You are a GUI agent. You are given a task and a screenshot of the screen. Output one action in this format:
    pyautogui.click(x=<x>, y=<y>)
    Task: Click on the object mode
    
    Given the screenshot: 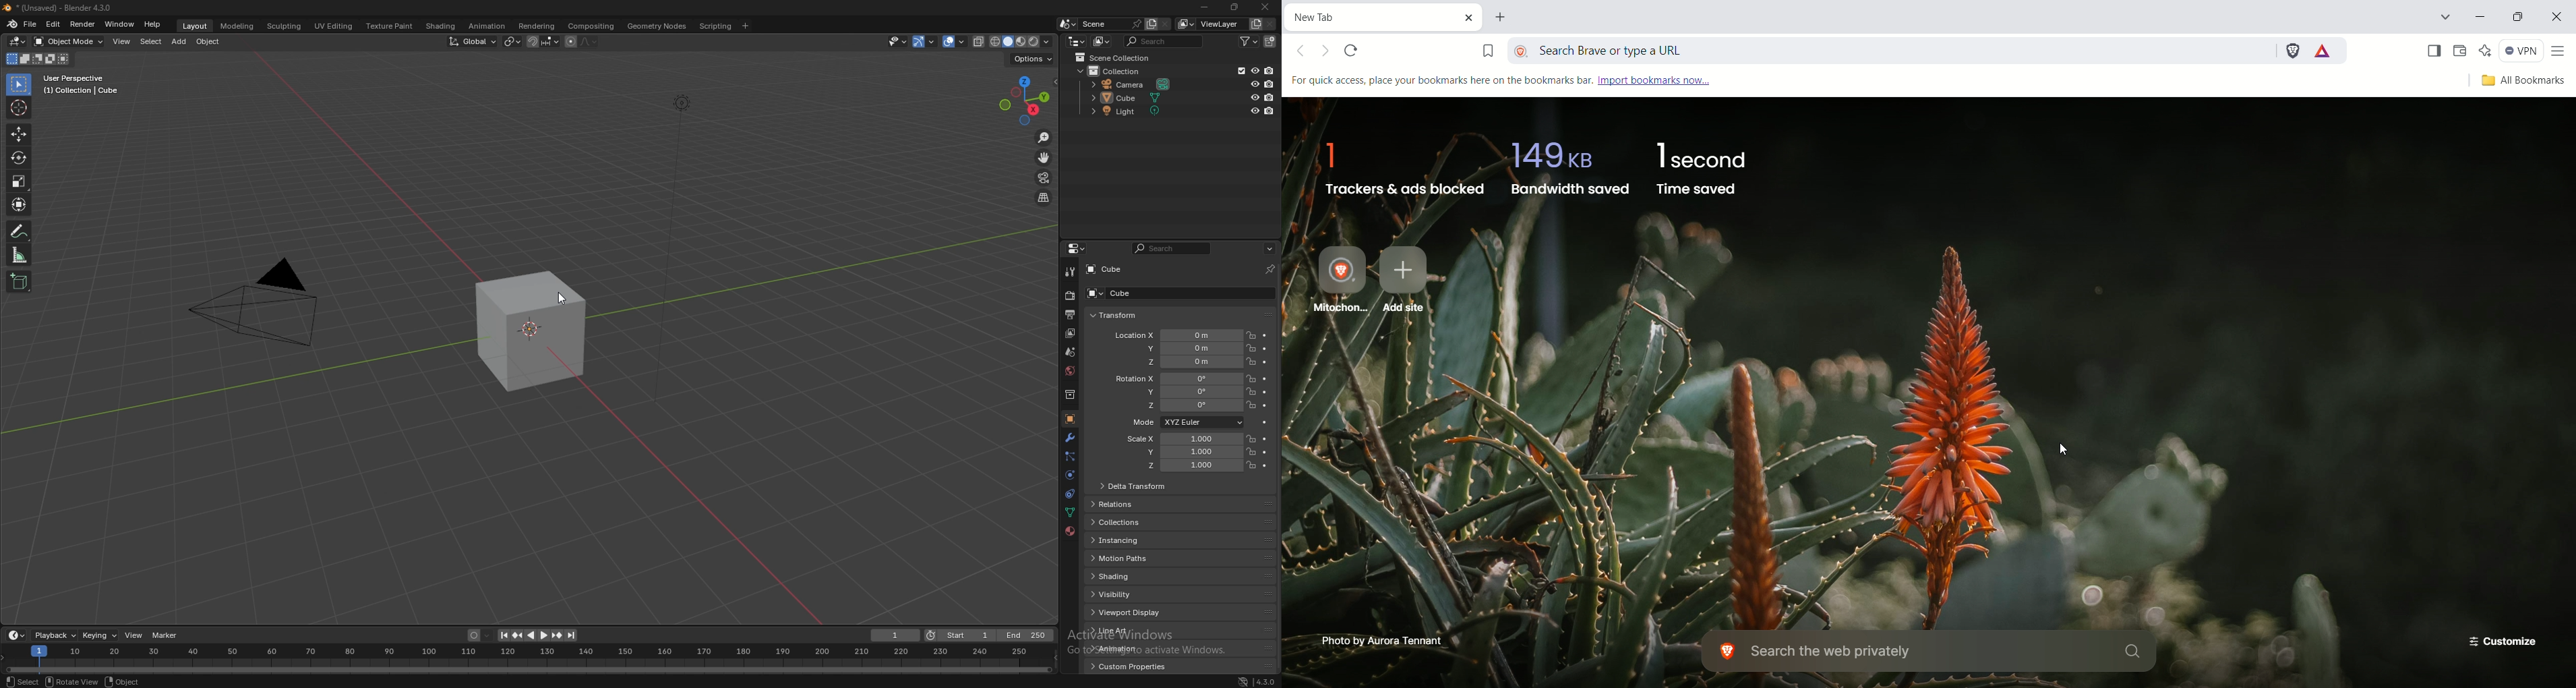 What is the action you would take?
    pyautogui.click(x=69, y=41)
    